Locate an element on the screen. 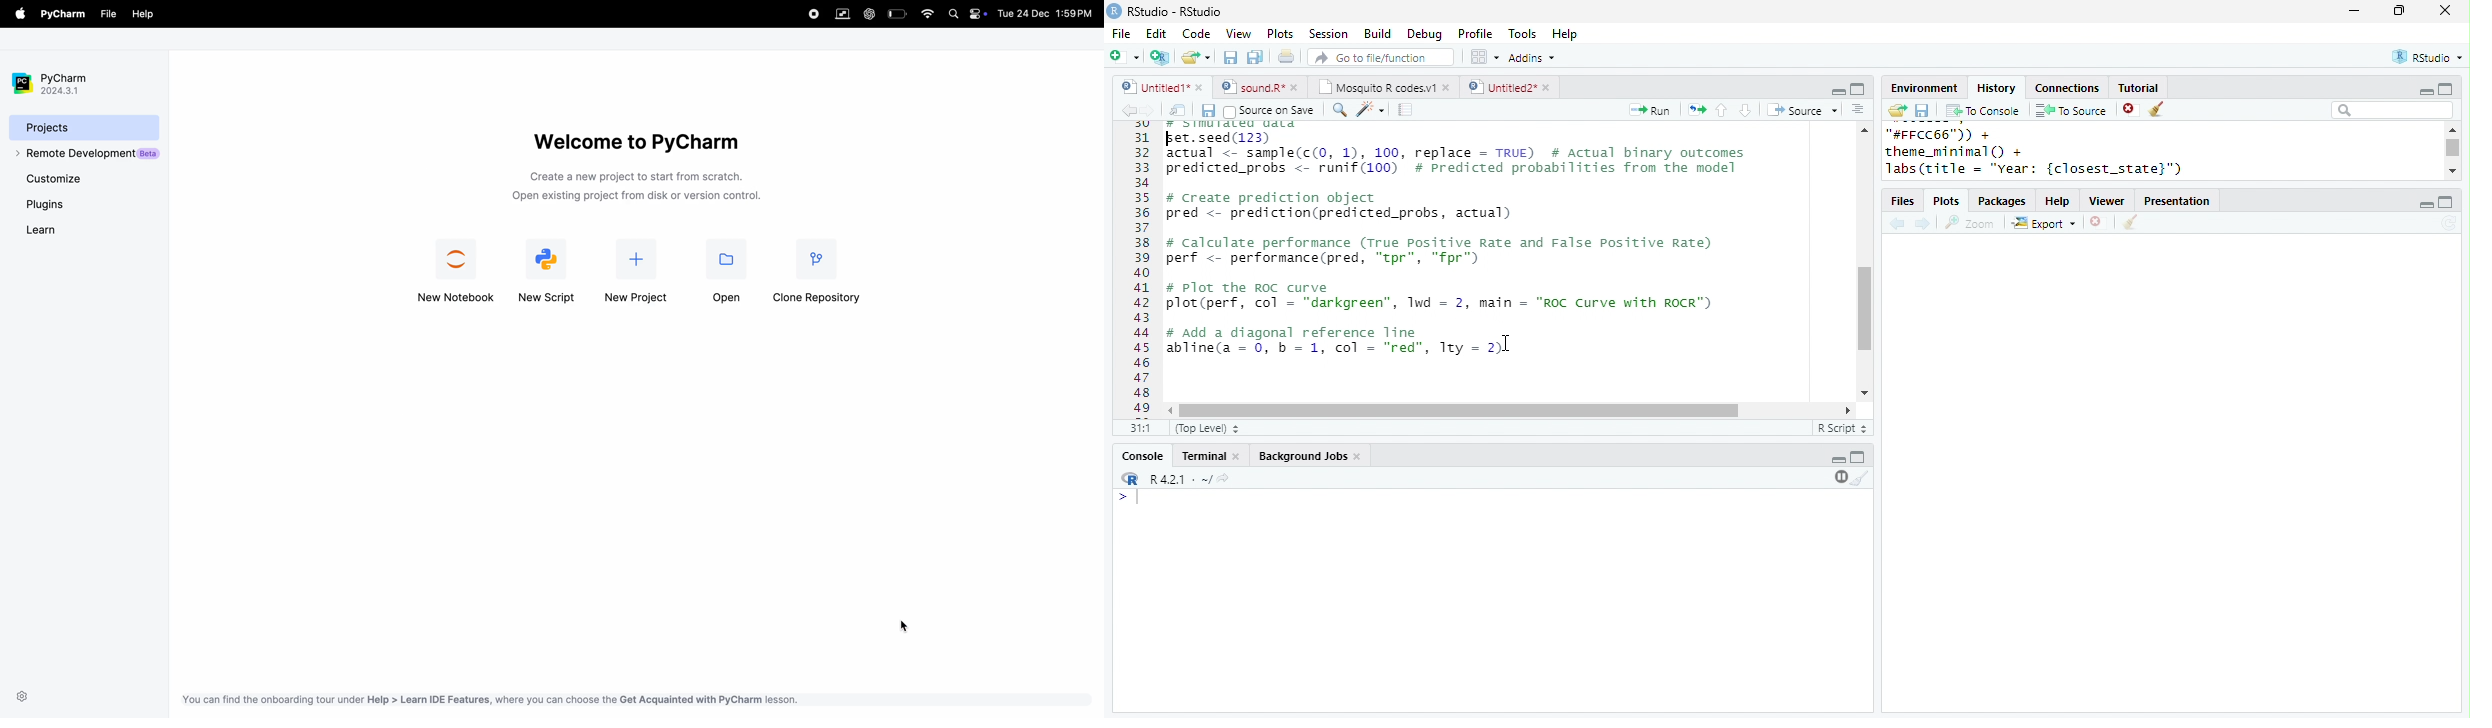  scroll down is located at coordinates (1863, 393).